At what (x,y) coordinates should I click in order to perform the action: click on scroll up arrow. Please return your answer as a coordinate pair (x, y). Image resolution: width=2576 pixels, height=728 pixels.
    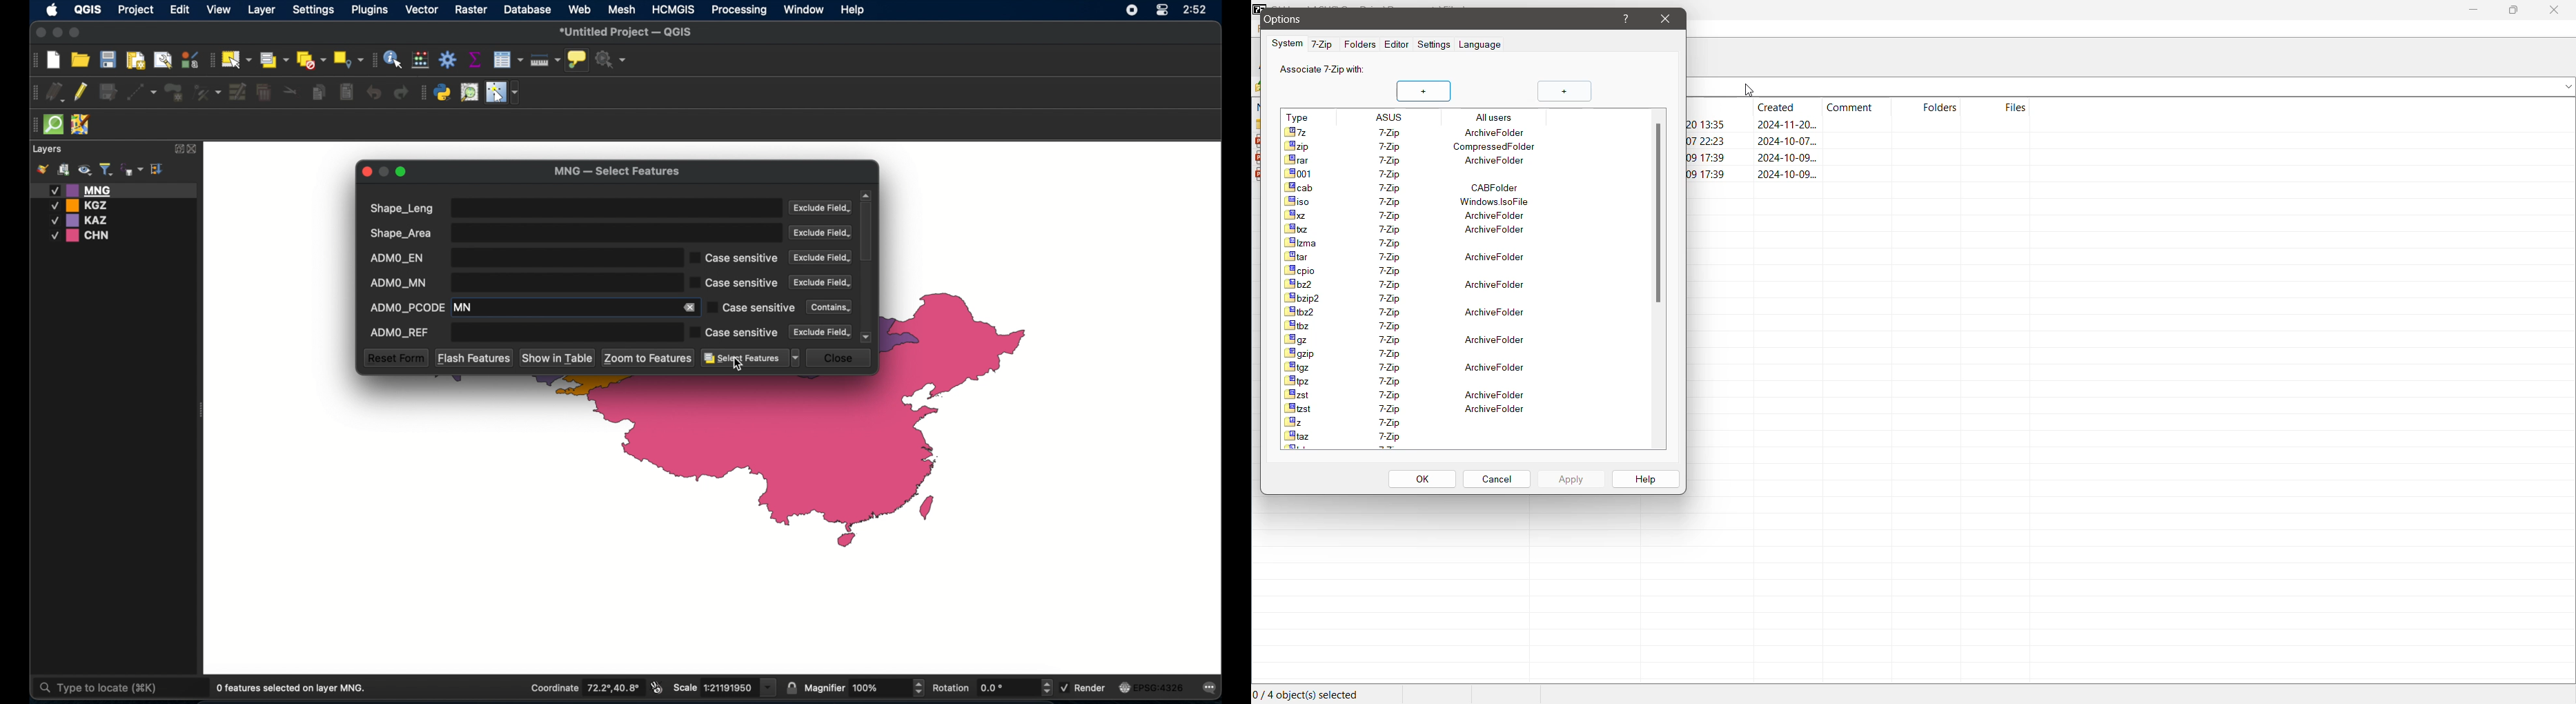
    Looking at the image, I should click on (866, 195).